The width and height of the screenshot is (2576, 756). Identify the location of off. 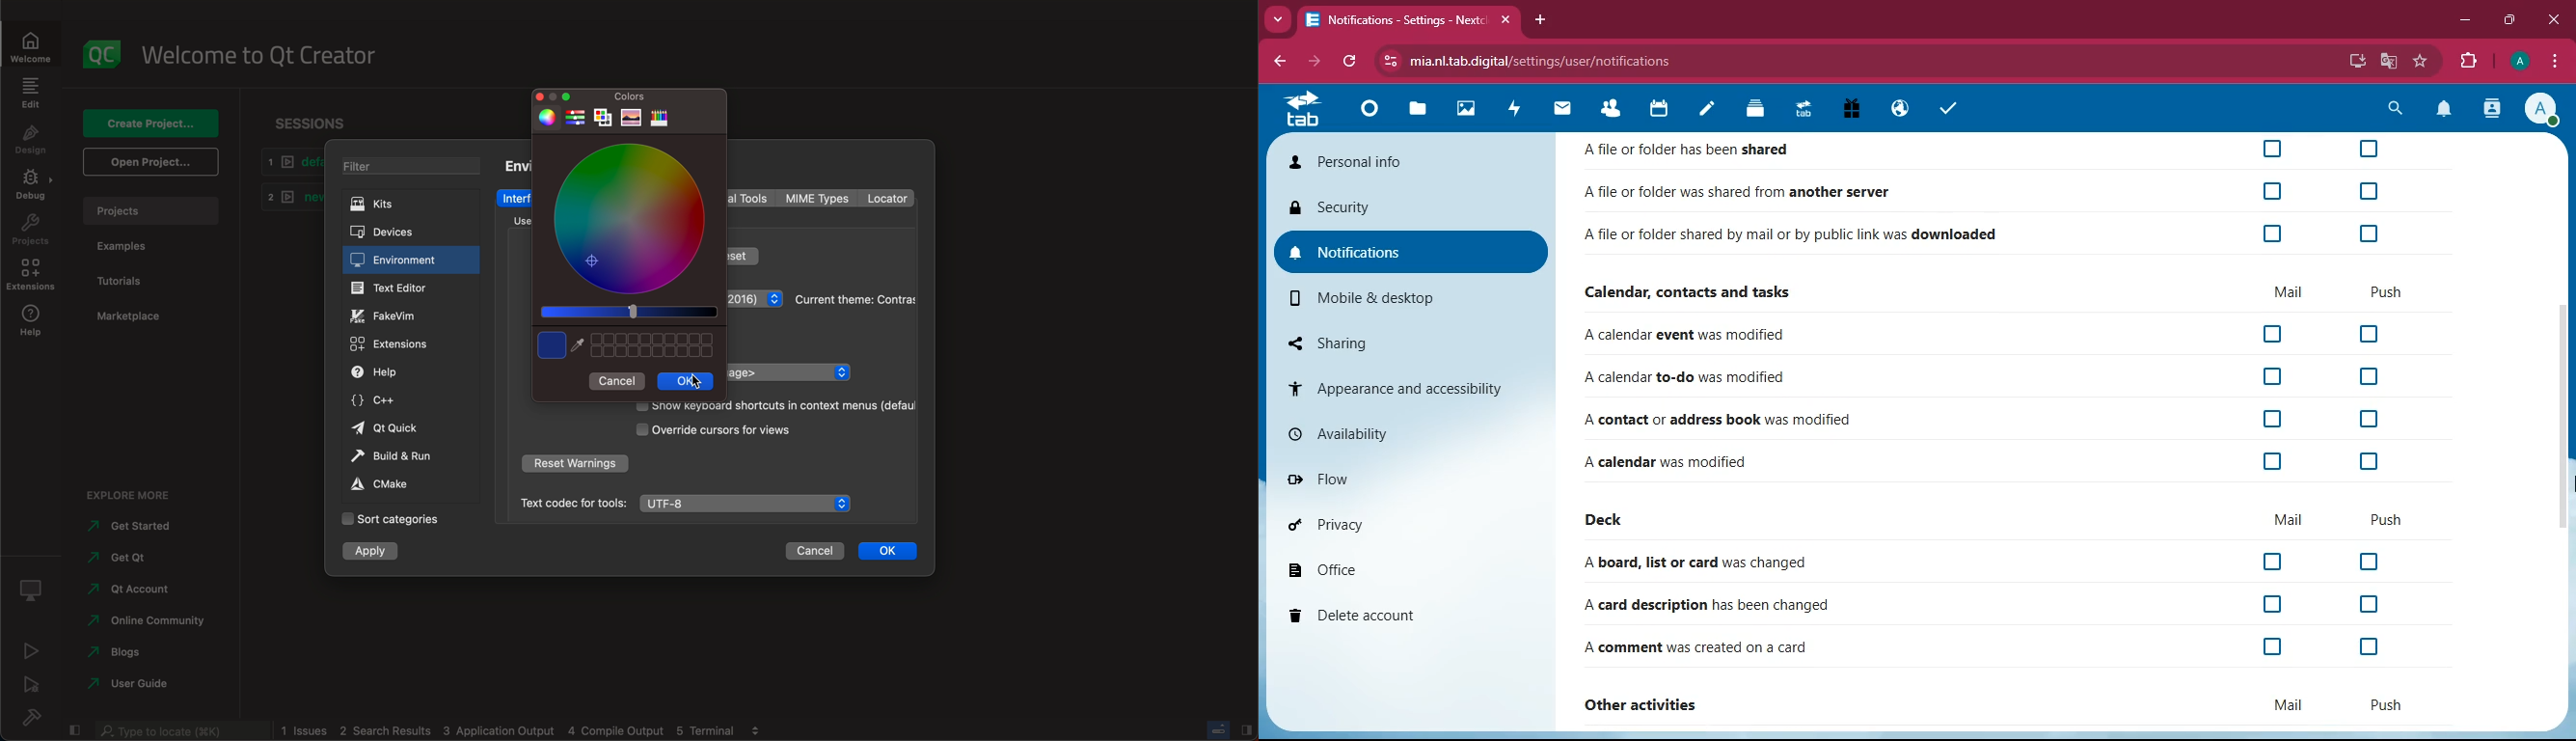
(2369, 149).